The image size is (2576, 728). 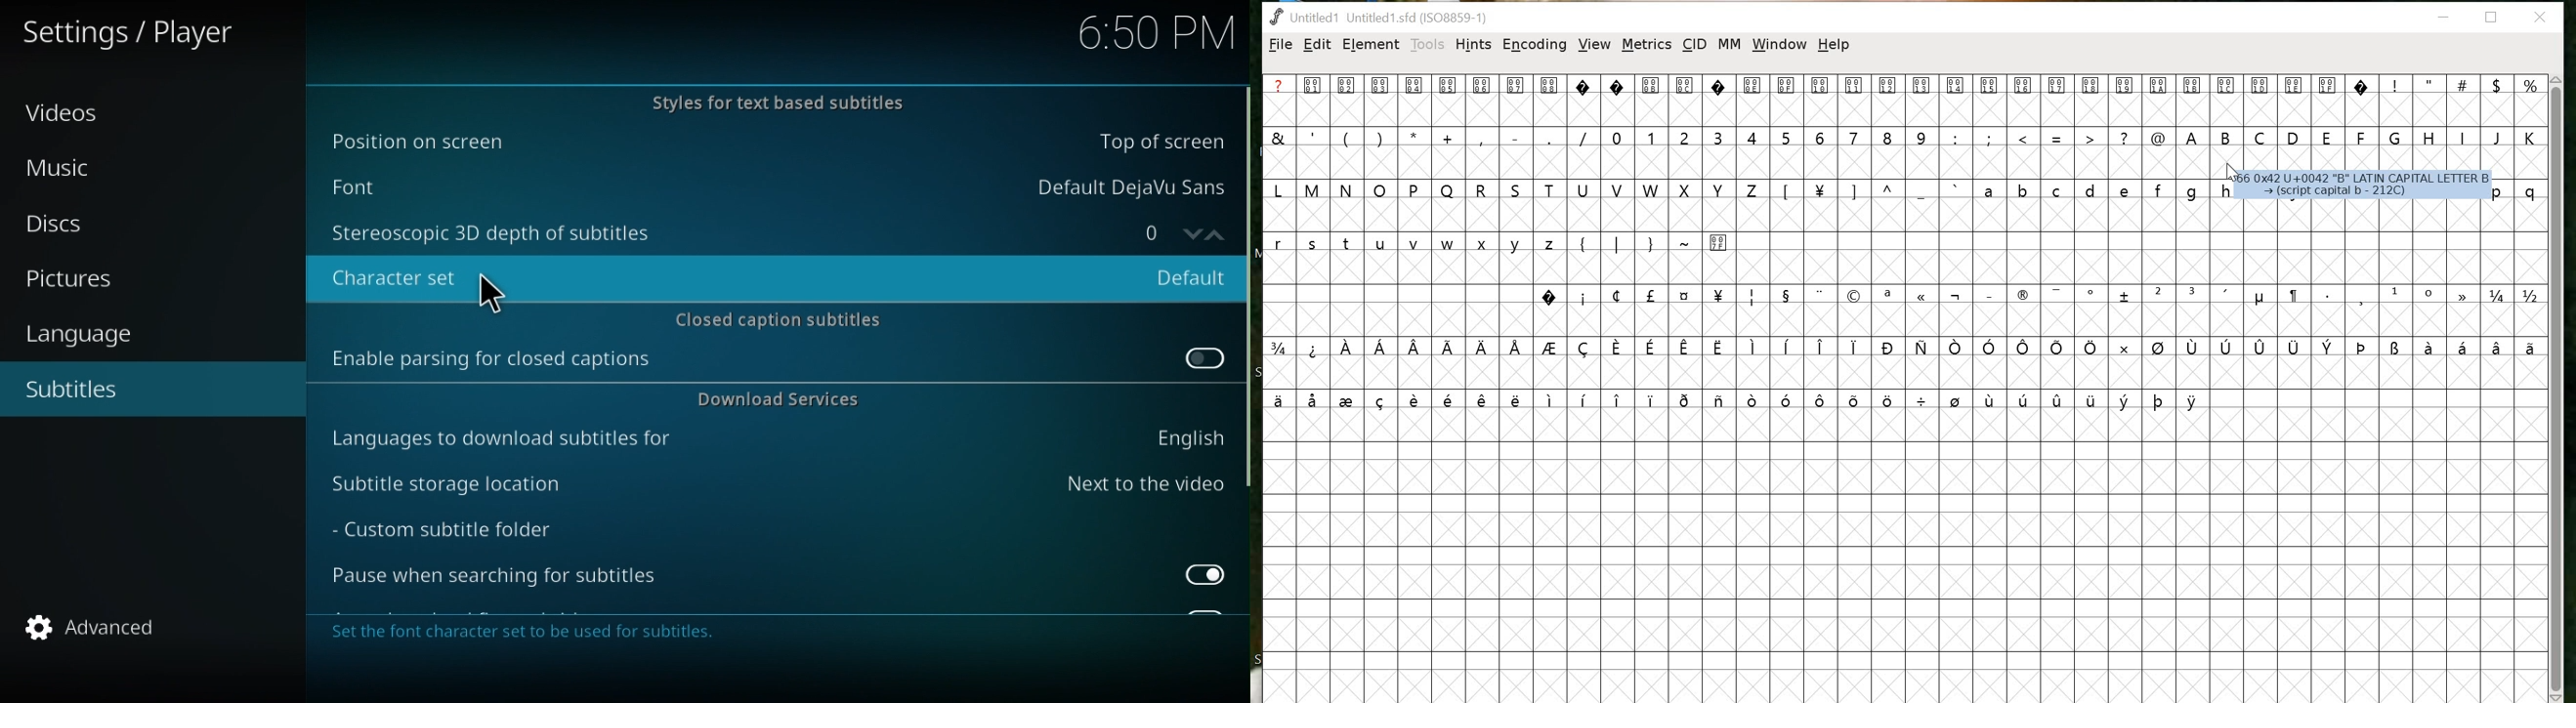 What do you see at coordinates (1473, 45) in the screenshot?
I see `HINTS` at bounding box center [1473, 45].